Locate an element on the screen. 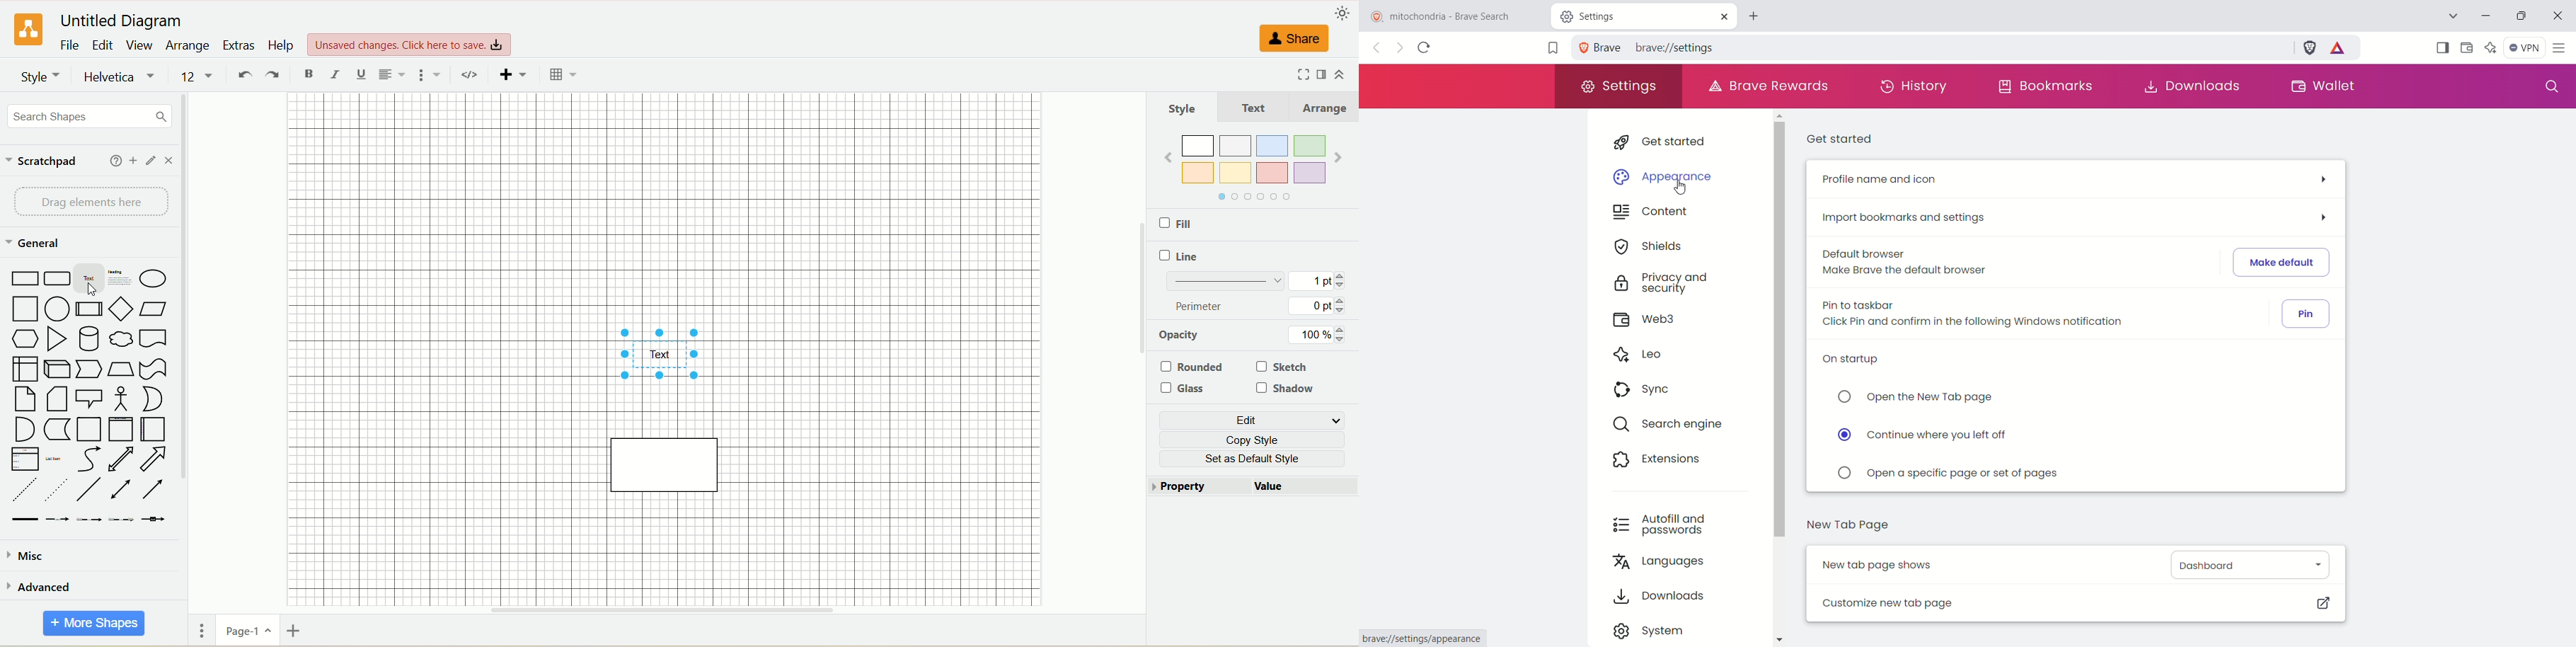 The height and width of the screenshot is (672, 2576). share is located at coordinates (1292, 42).